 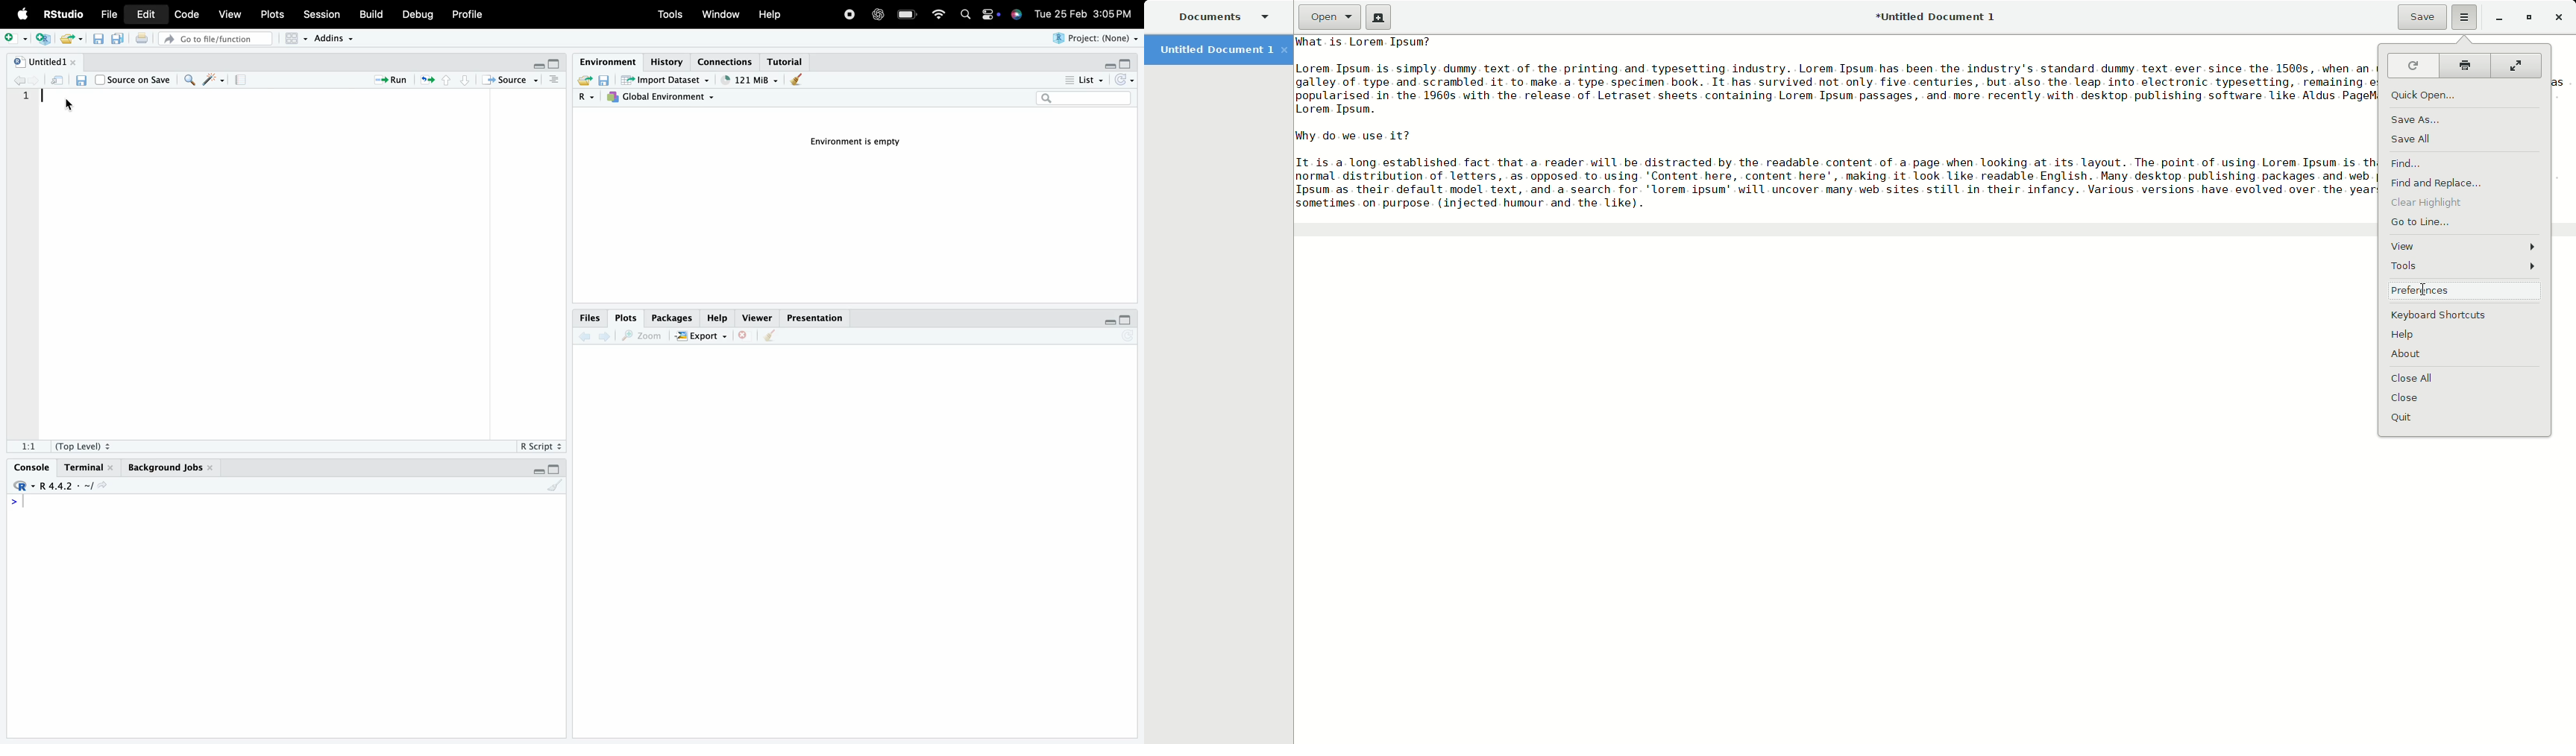 I want to click on Save current document (Ctrl + S), so click(x=82, y=81).